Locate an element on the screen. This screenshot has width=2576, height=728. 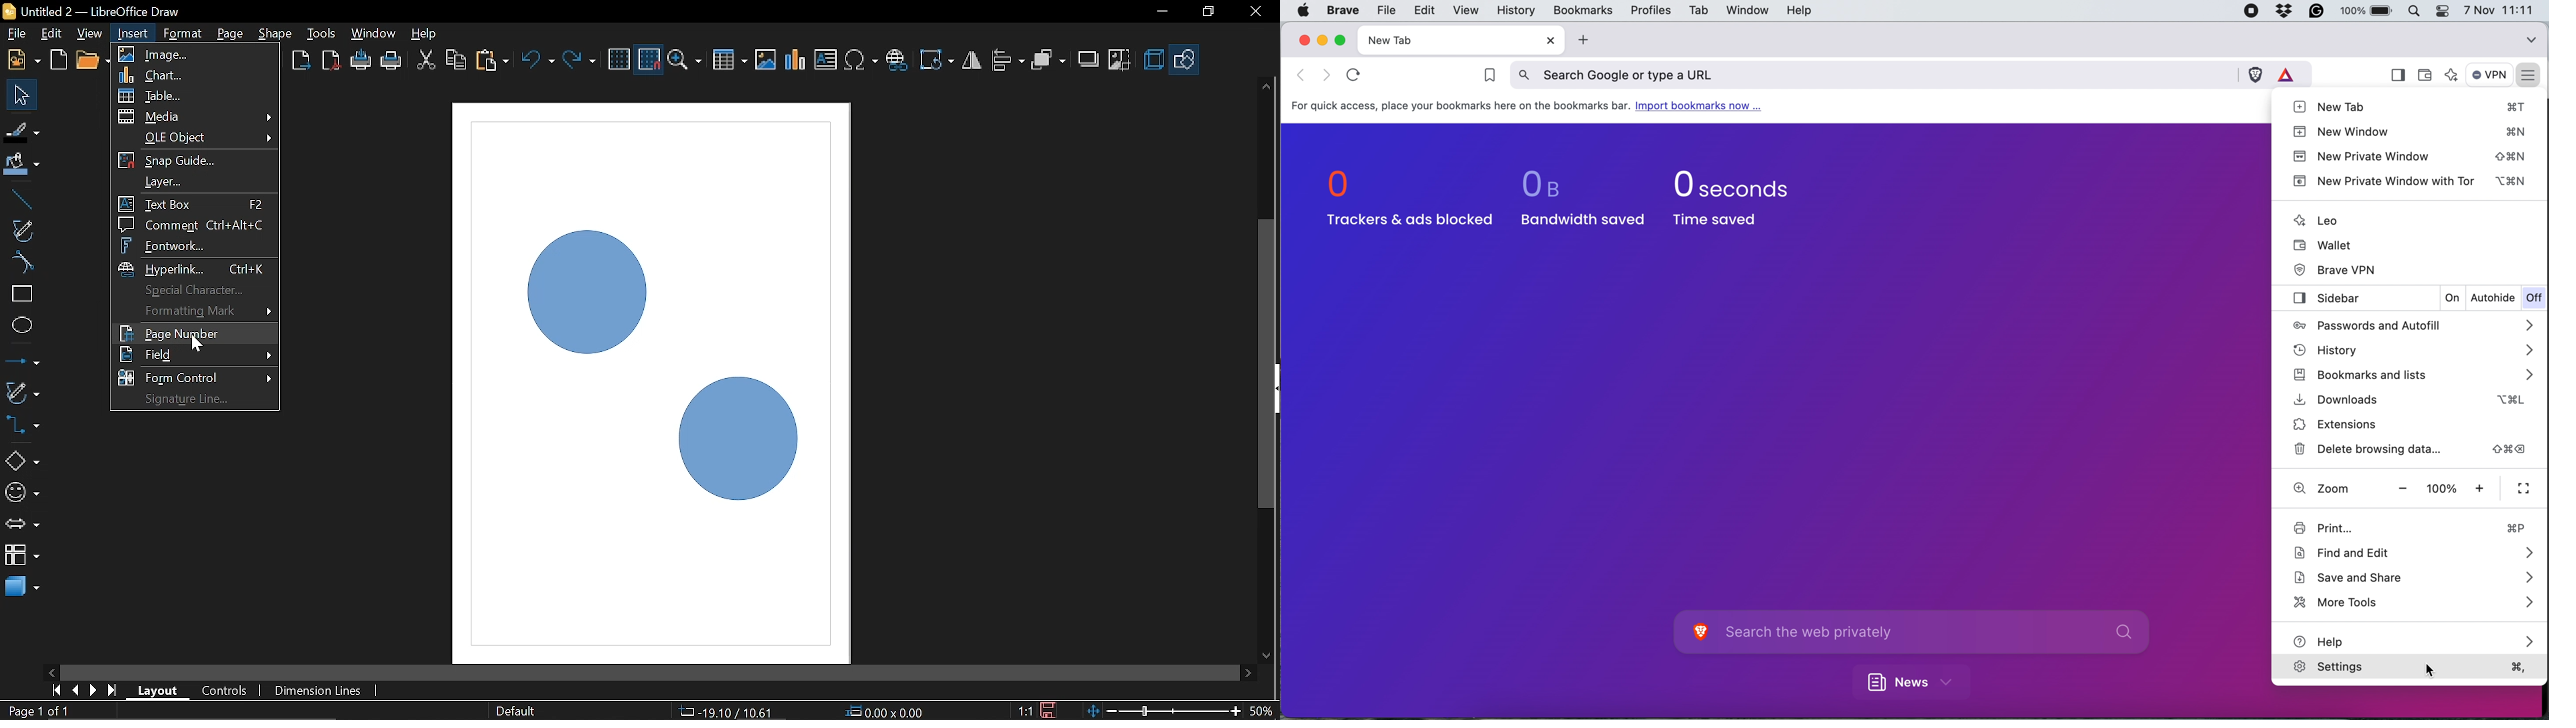
minimise is located at coordinates (1323, 40).